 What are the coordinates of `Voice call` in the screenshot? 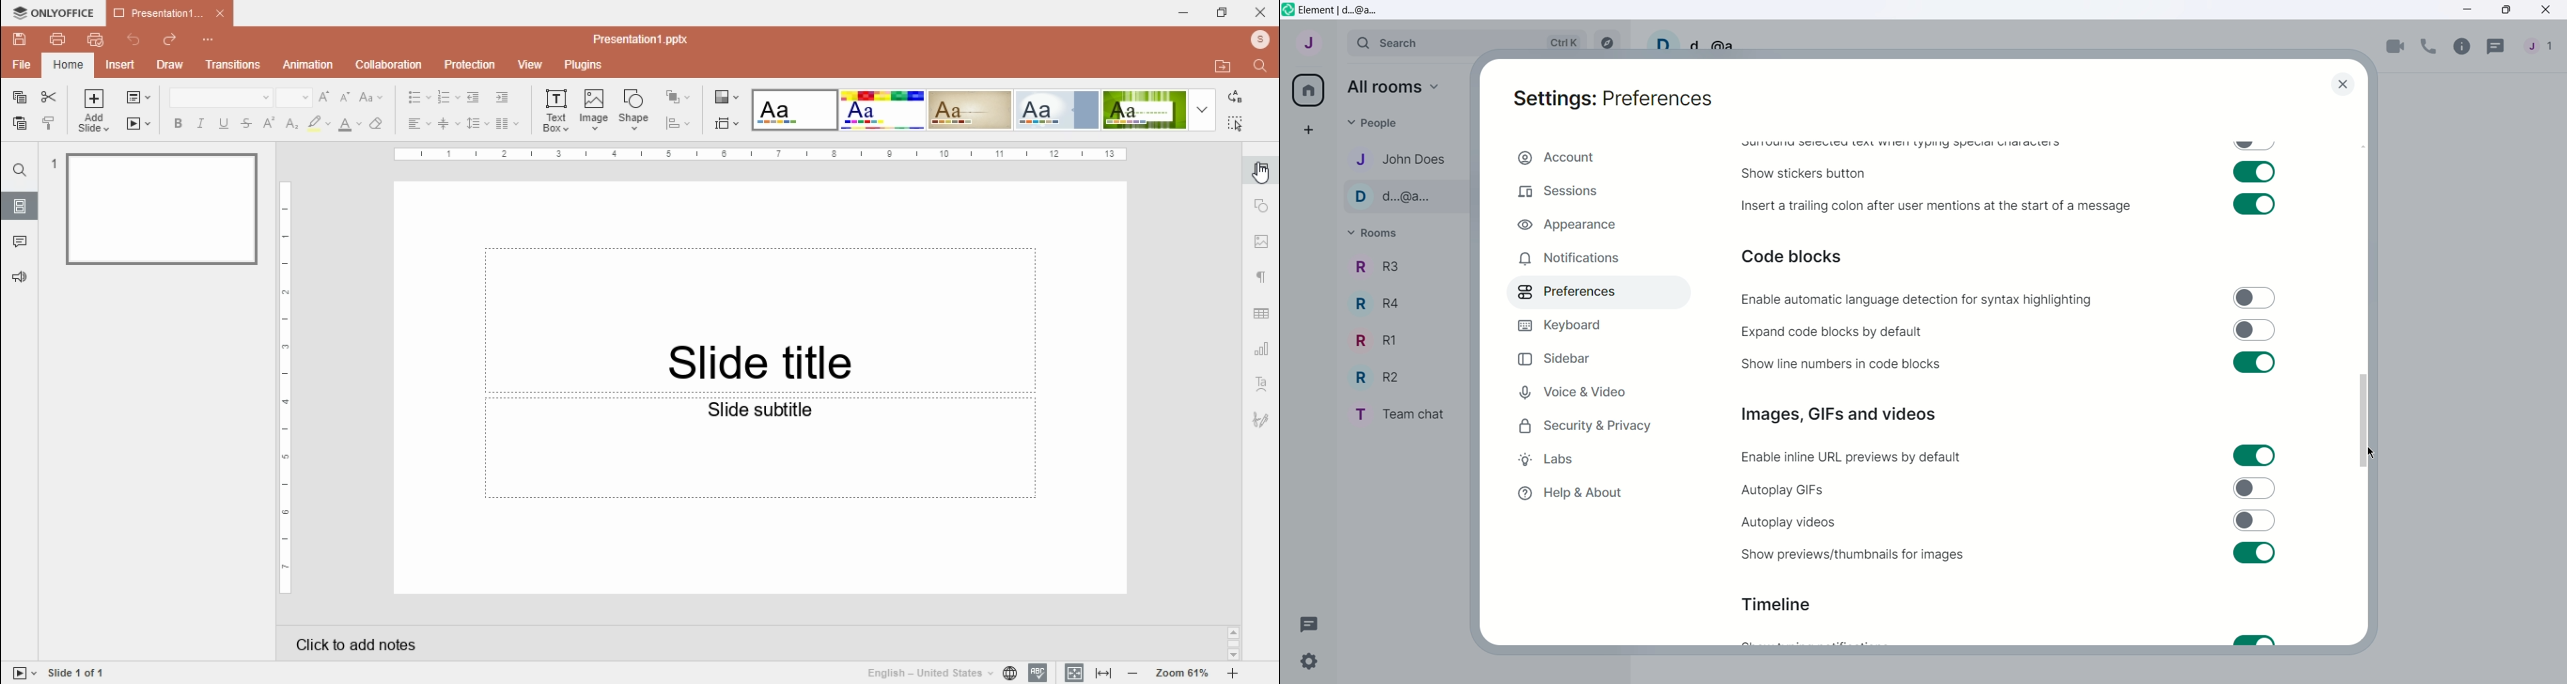 It's located at (2429, 47).